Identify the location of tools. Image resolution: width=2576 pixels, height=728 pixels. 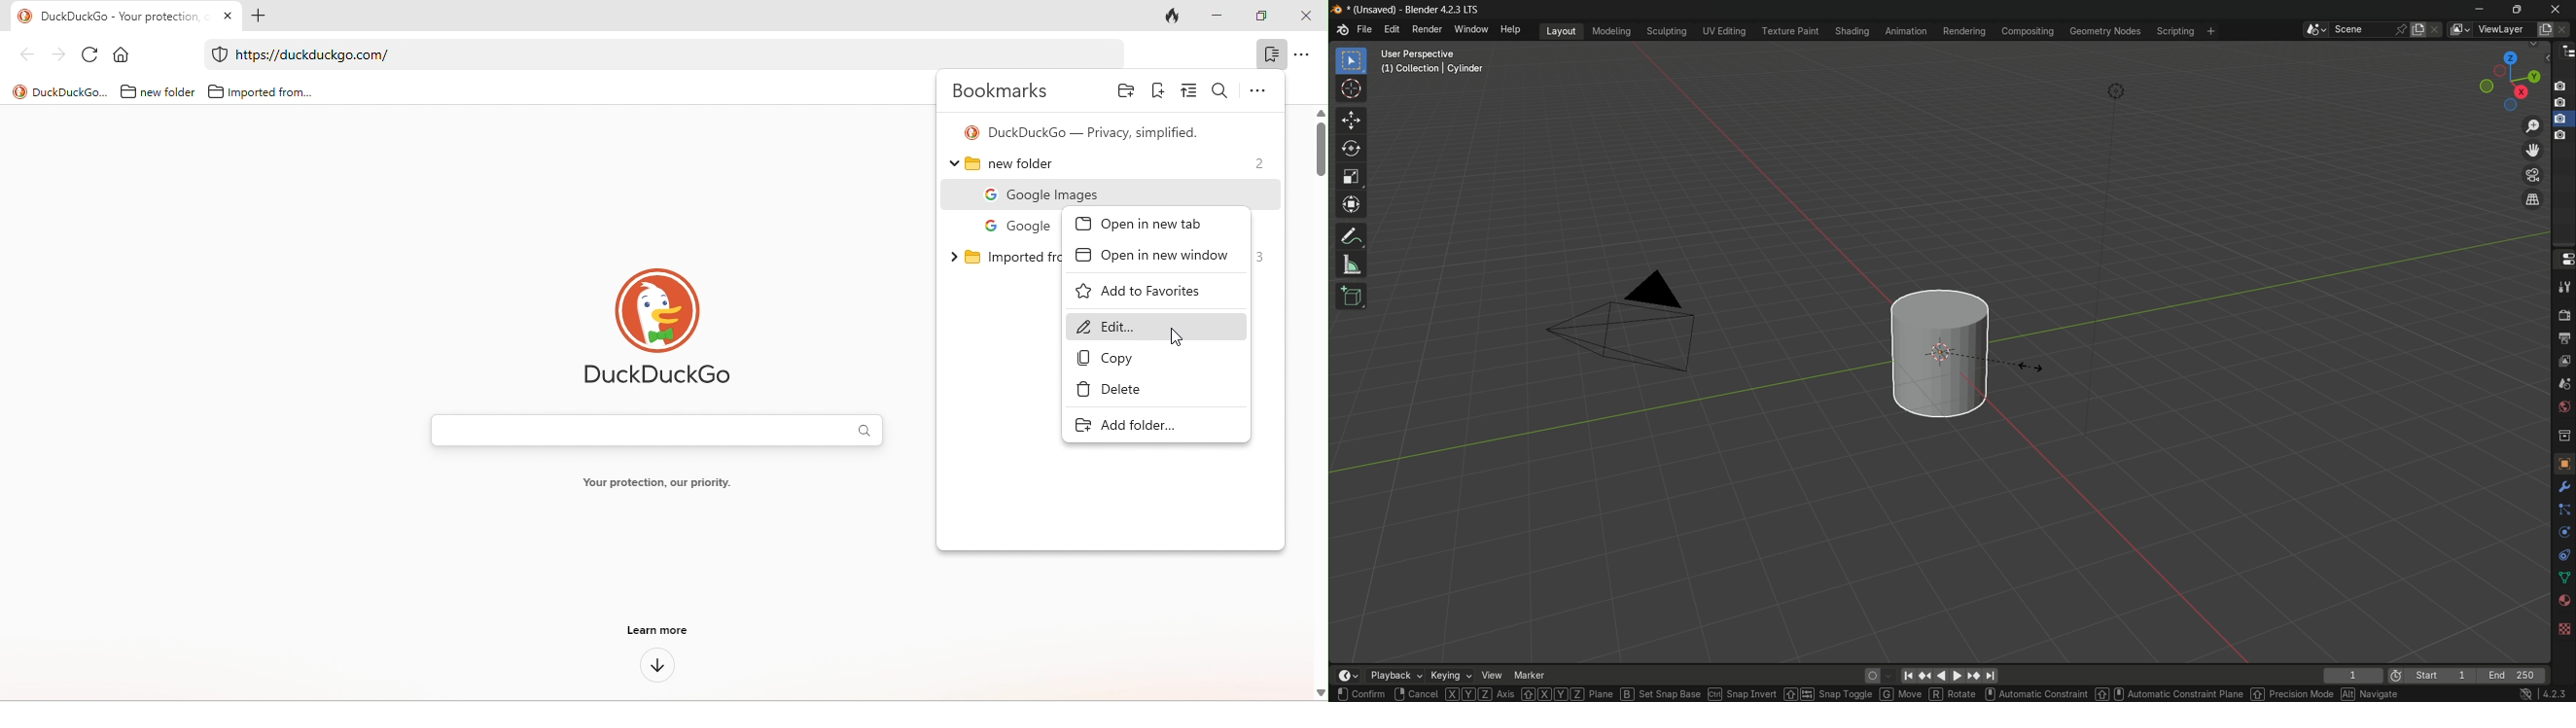
(2562, 489).